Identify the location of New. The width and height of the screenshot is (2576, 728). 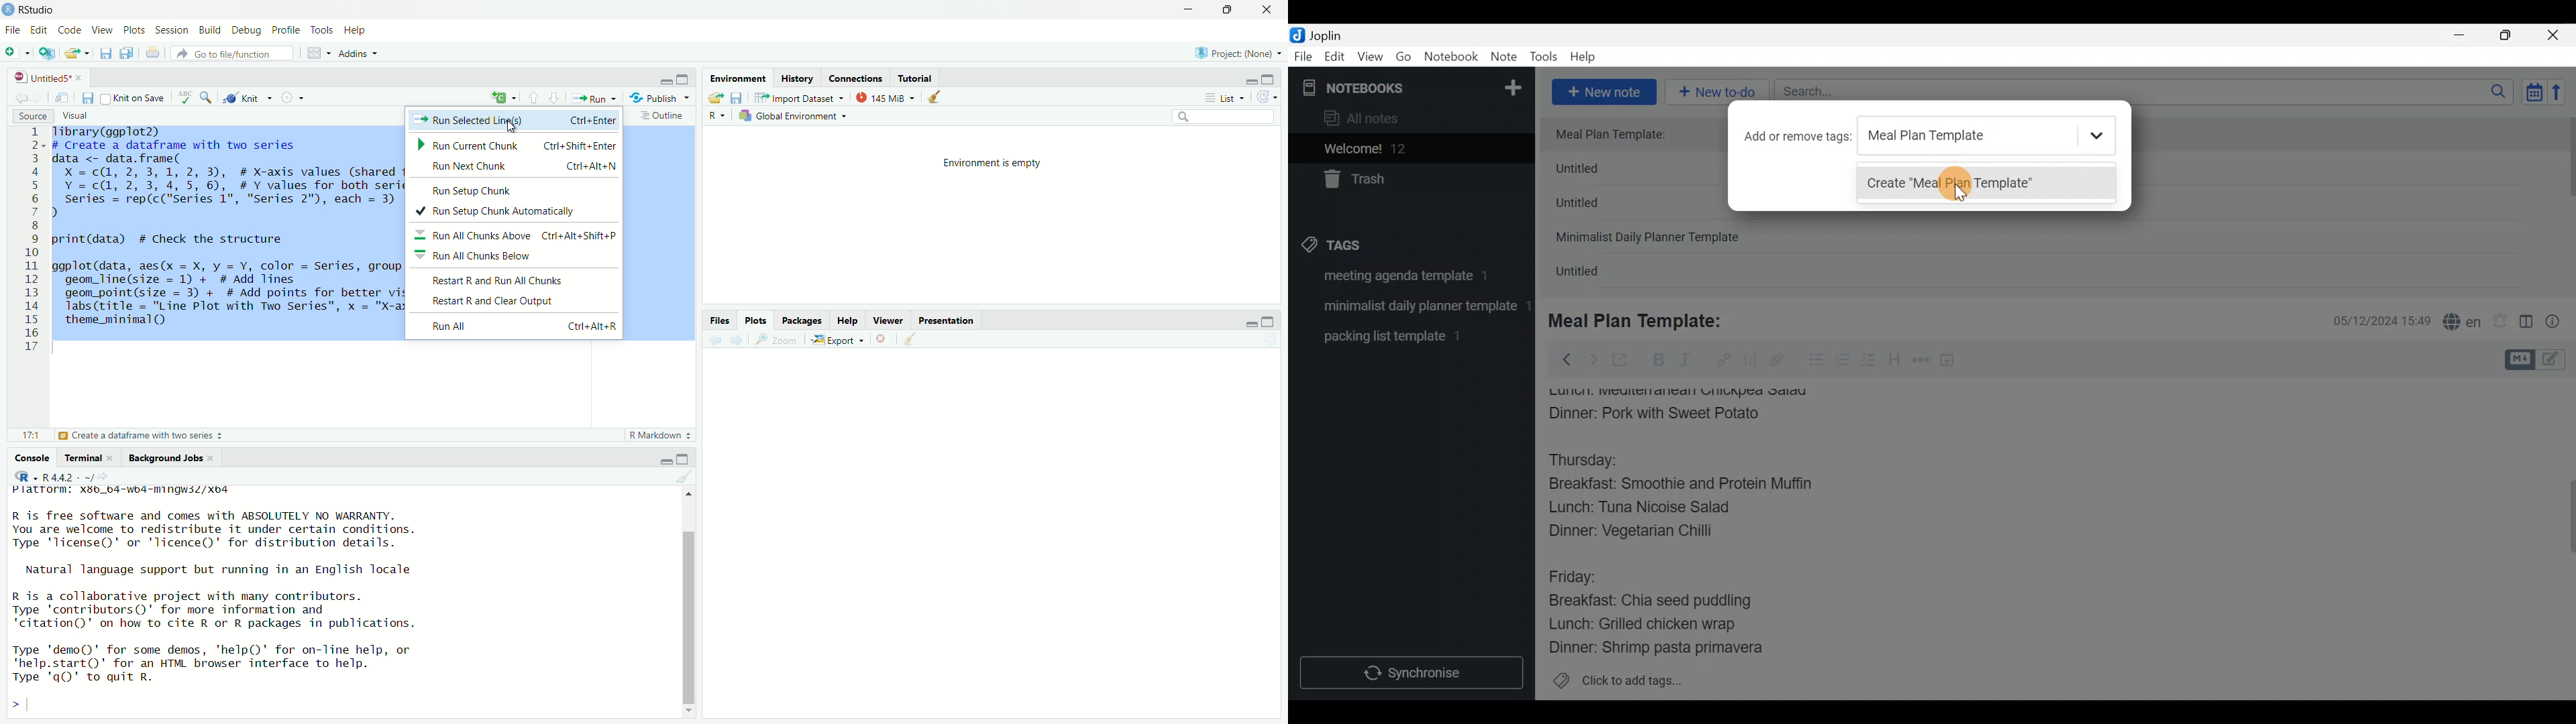
(1512, 85).